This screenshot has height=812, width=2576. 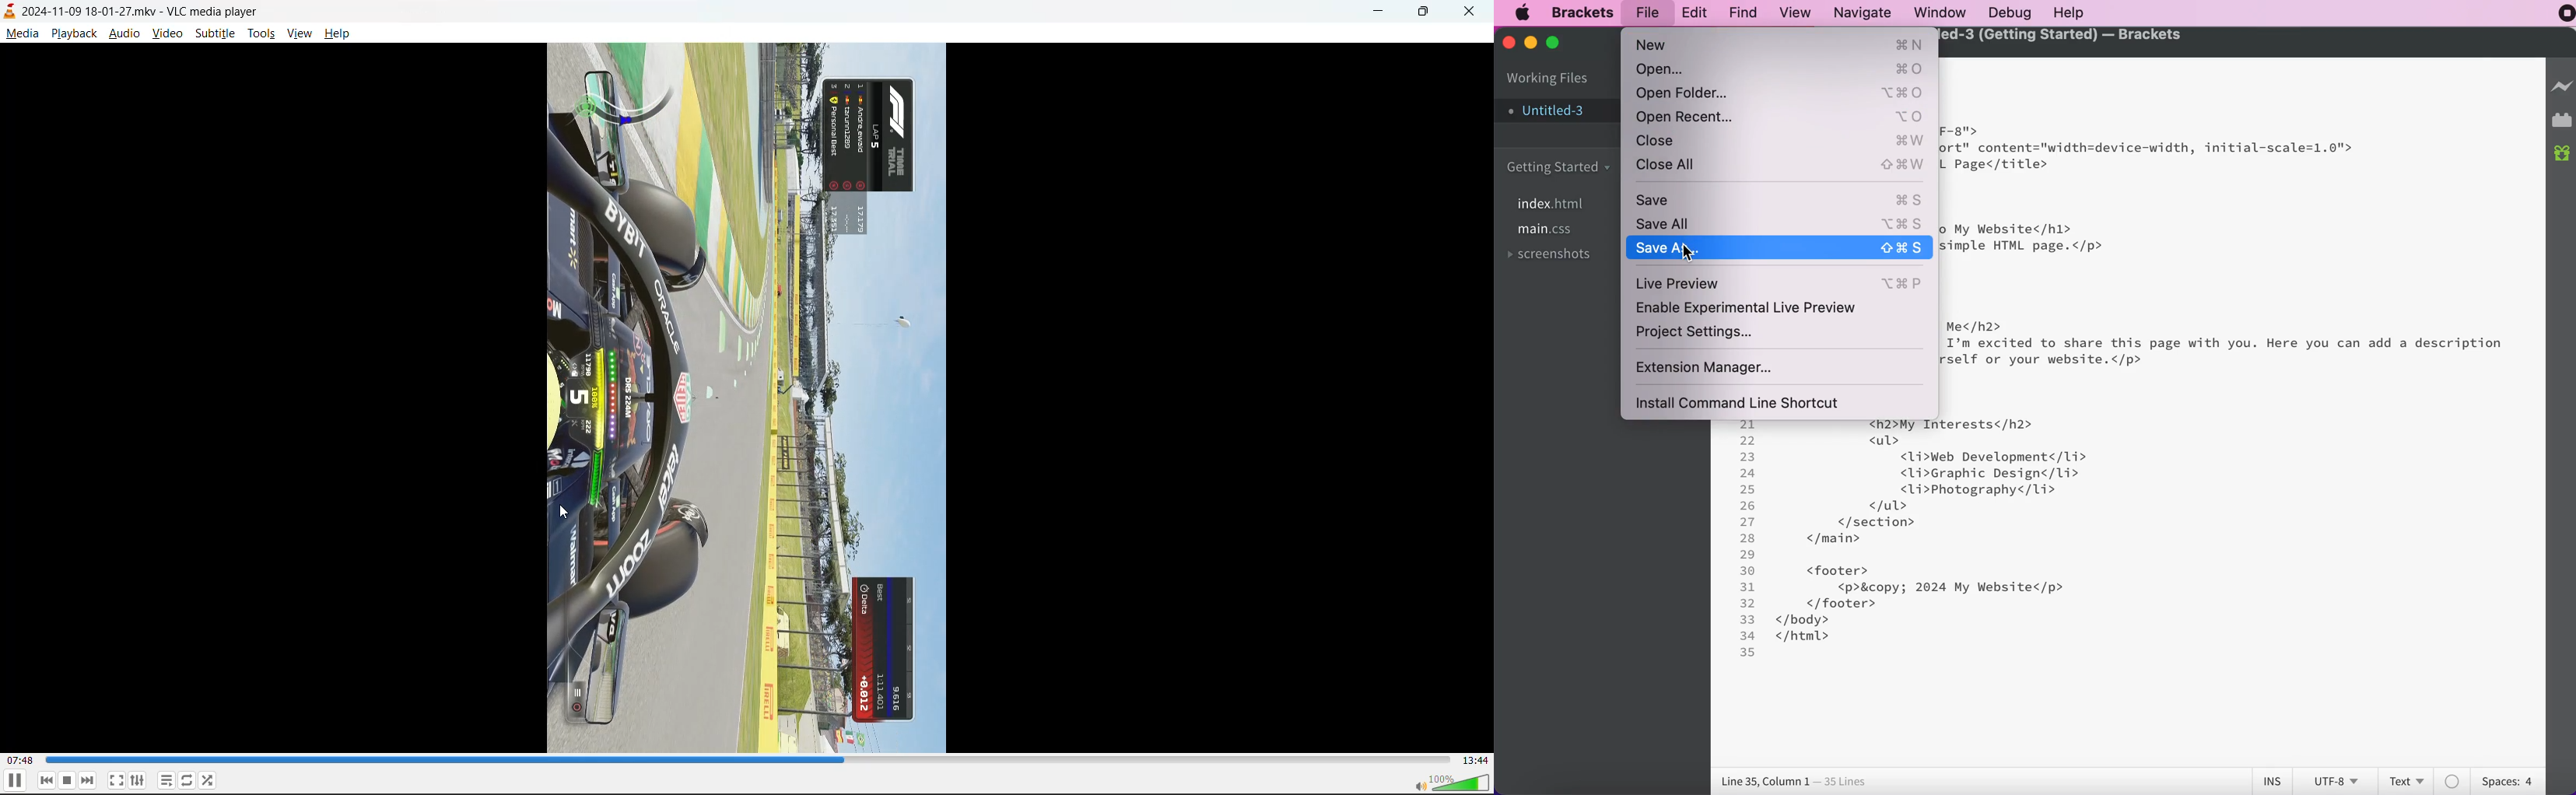 What do you see at coordinates (1557, 204) in the screenshot?
I see `file index.html` at bounding box center [1557, 204].